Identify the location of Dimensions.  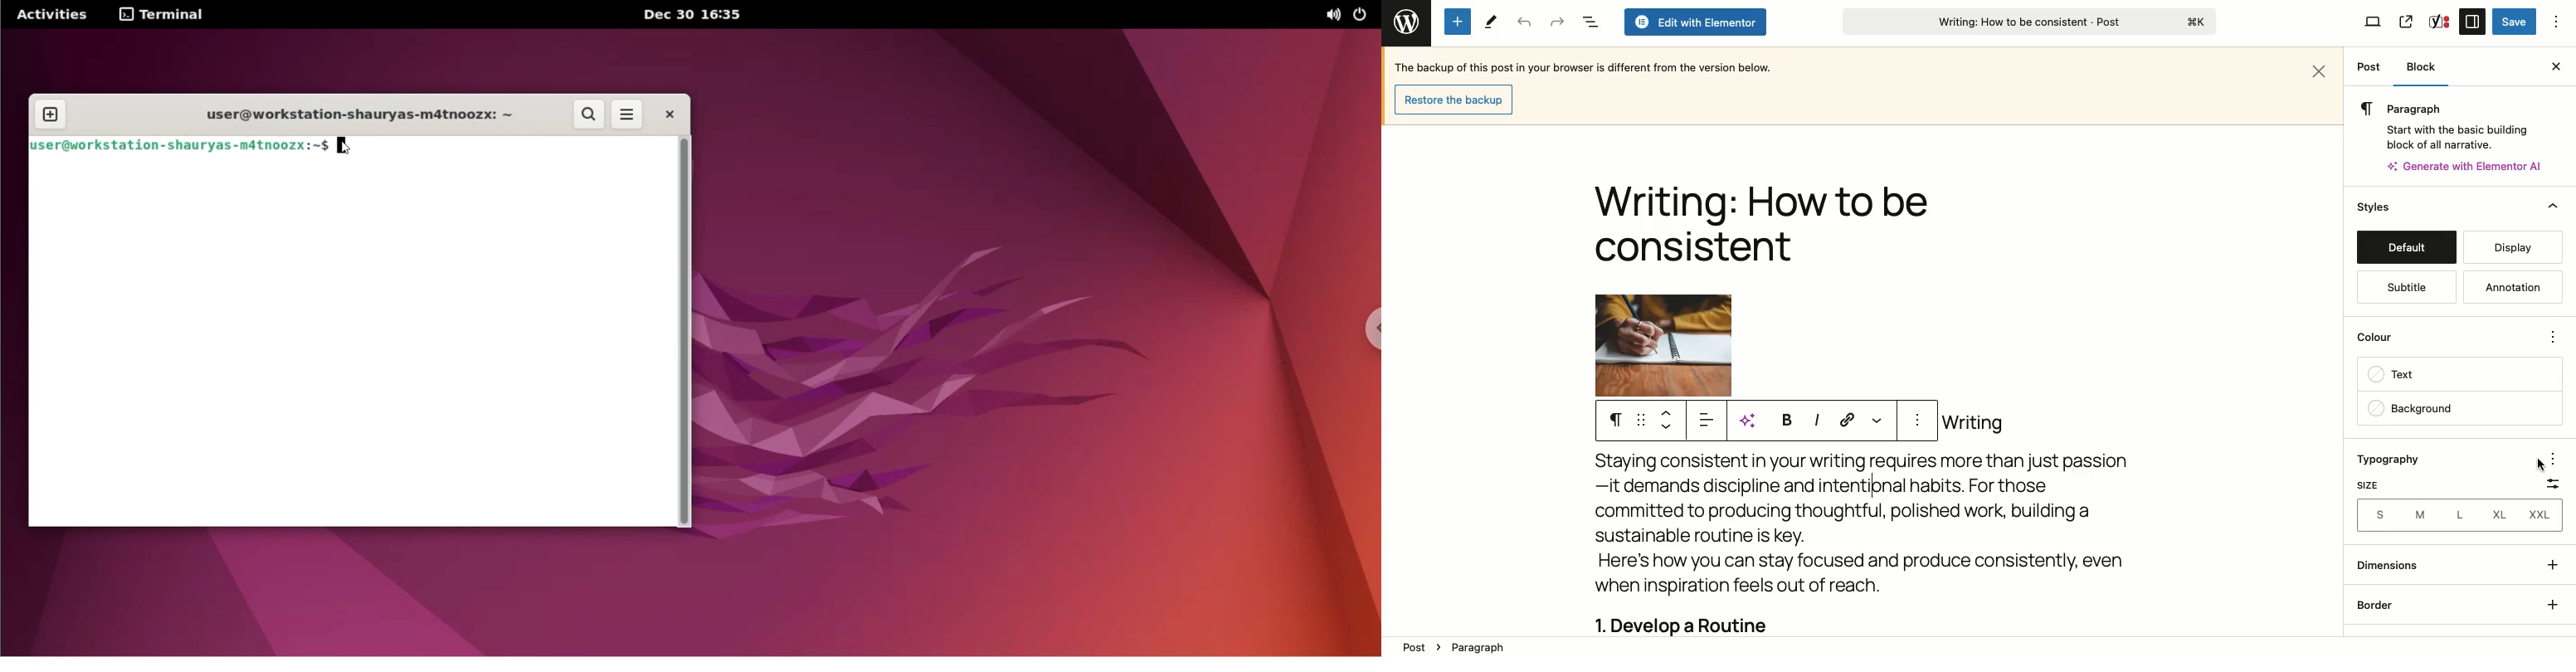
(2388, 566).